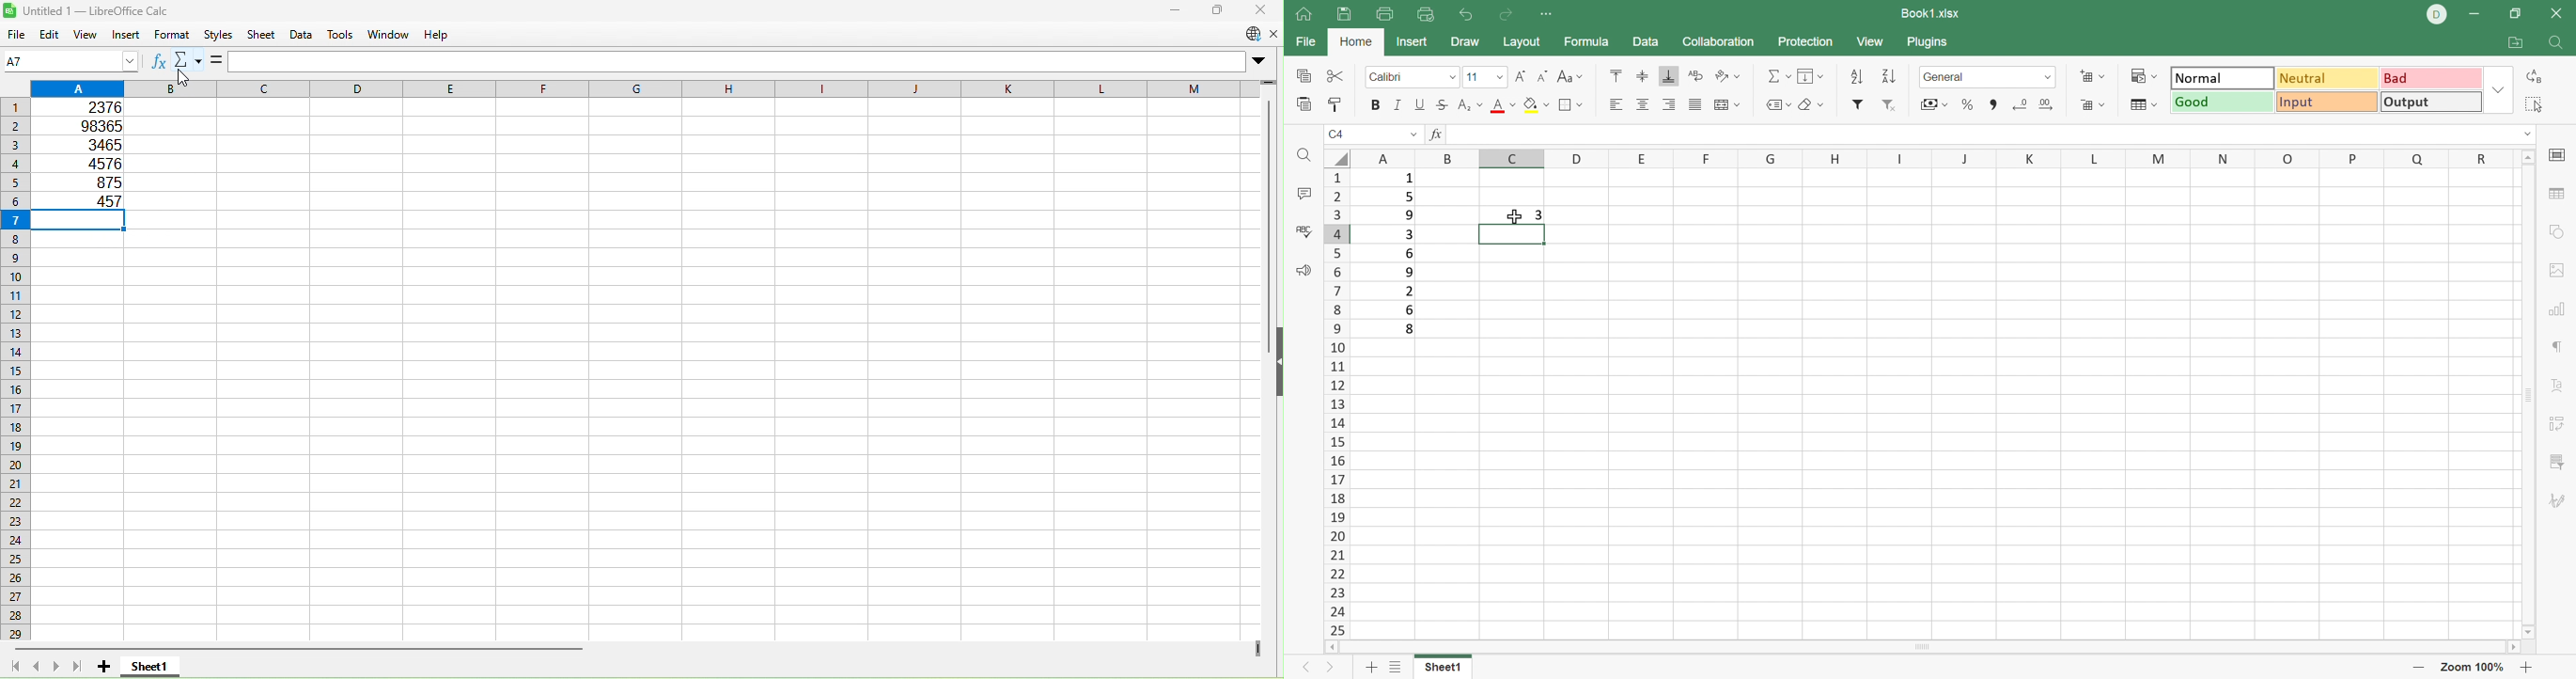 Image resolution: width=2576 pixels, height=700 pixels. I want to click on Help, so click(439, 34).